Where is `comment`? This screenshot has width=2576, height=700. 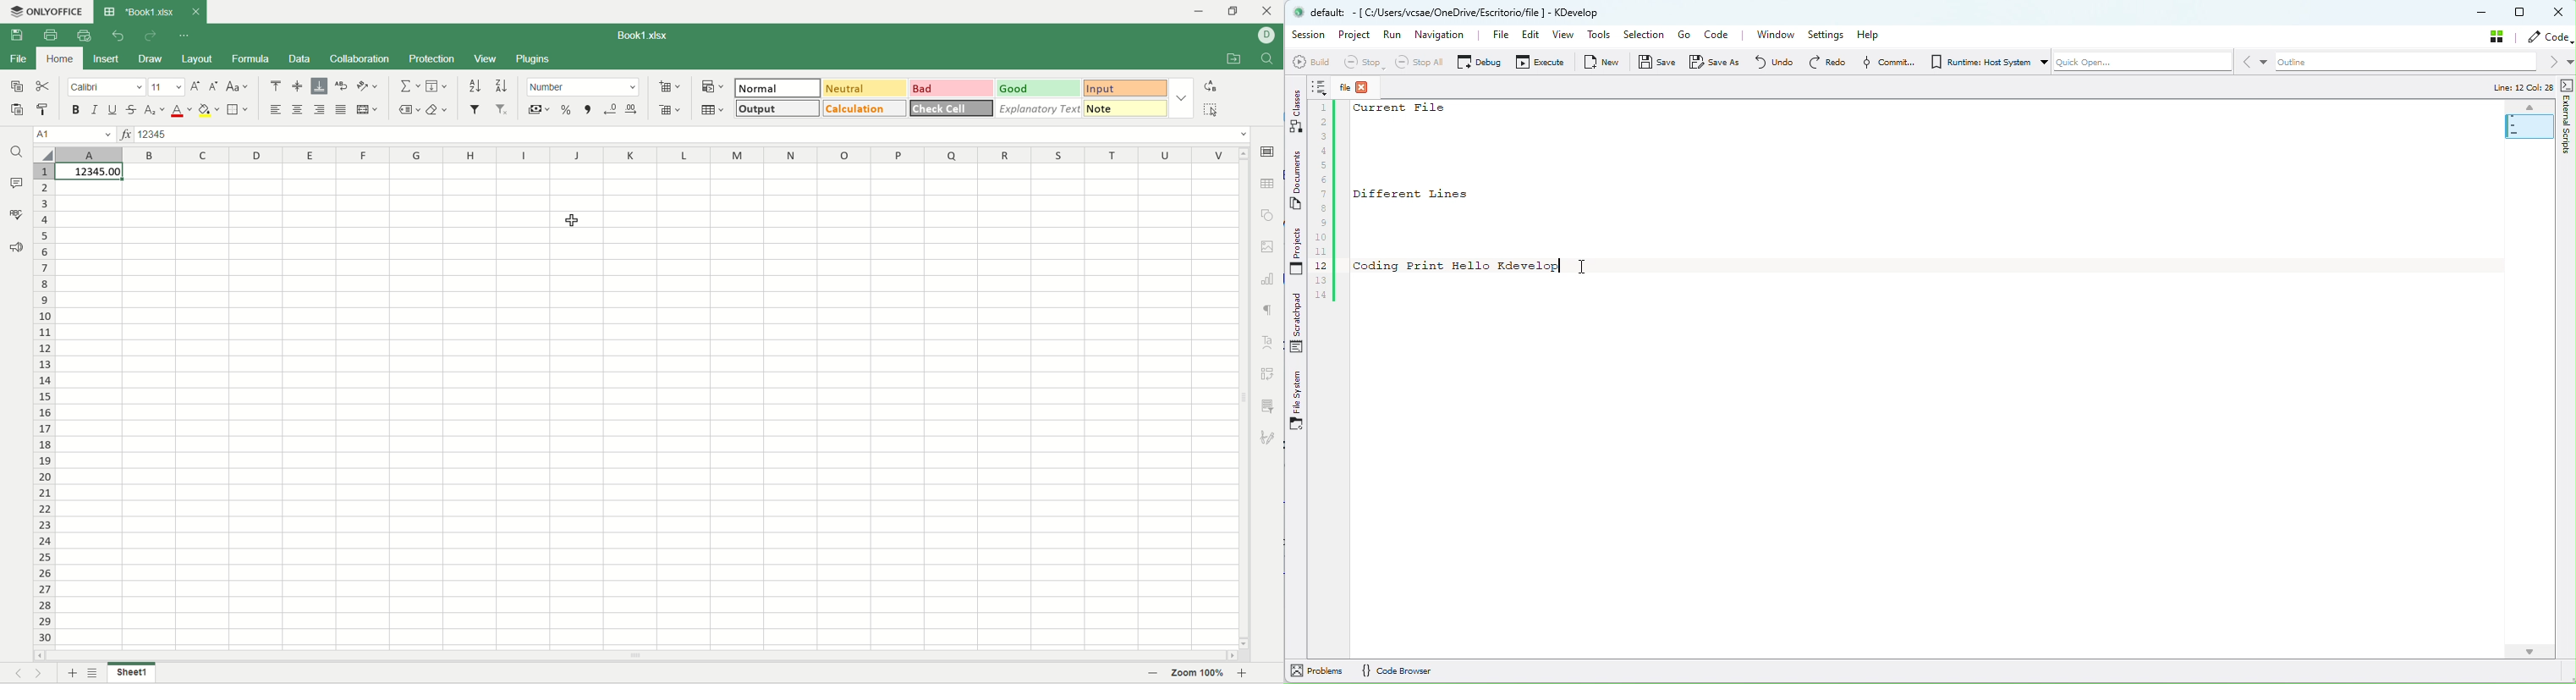 comment is located at coordinates (17, 183).